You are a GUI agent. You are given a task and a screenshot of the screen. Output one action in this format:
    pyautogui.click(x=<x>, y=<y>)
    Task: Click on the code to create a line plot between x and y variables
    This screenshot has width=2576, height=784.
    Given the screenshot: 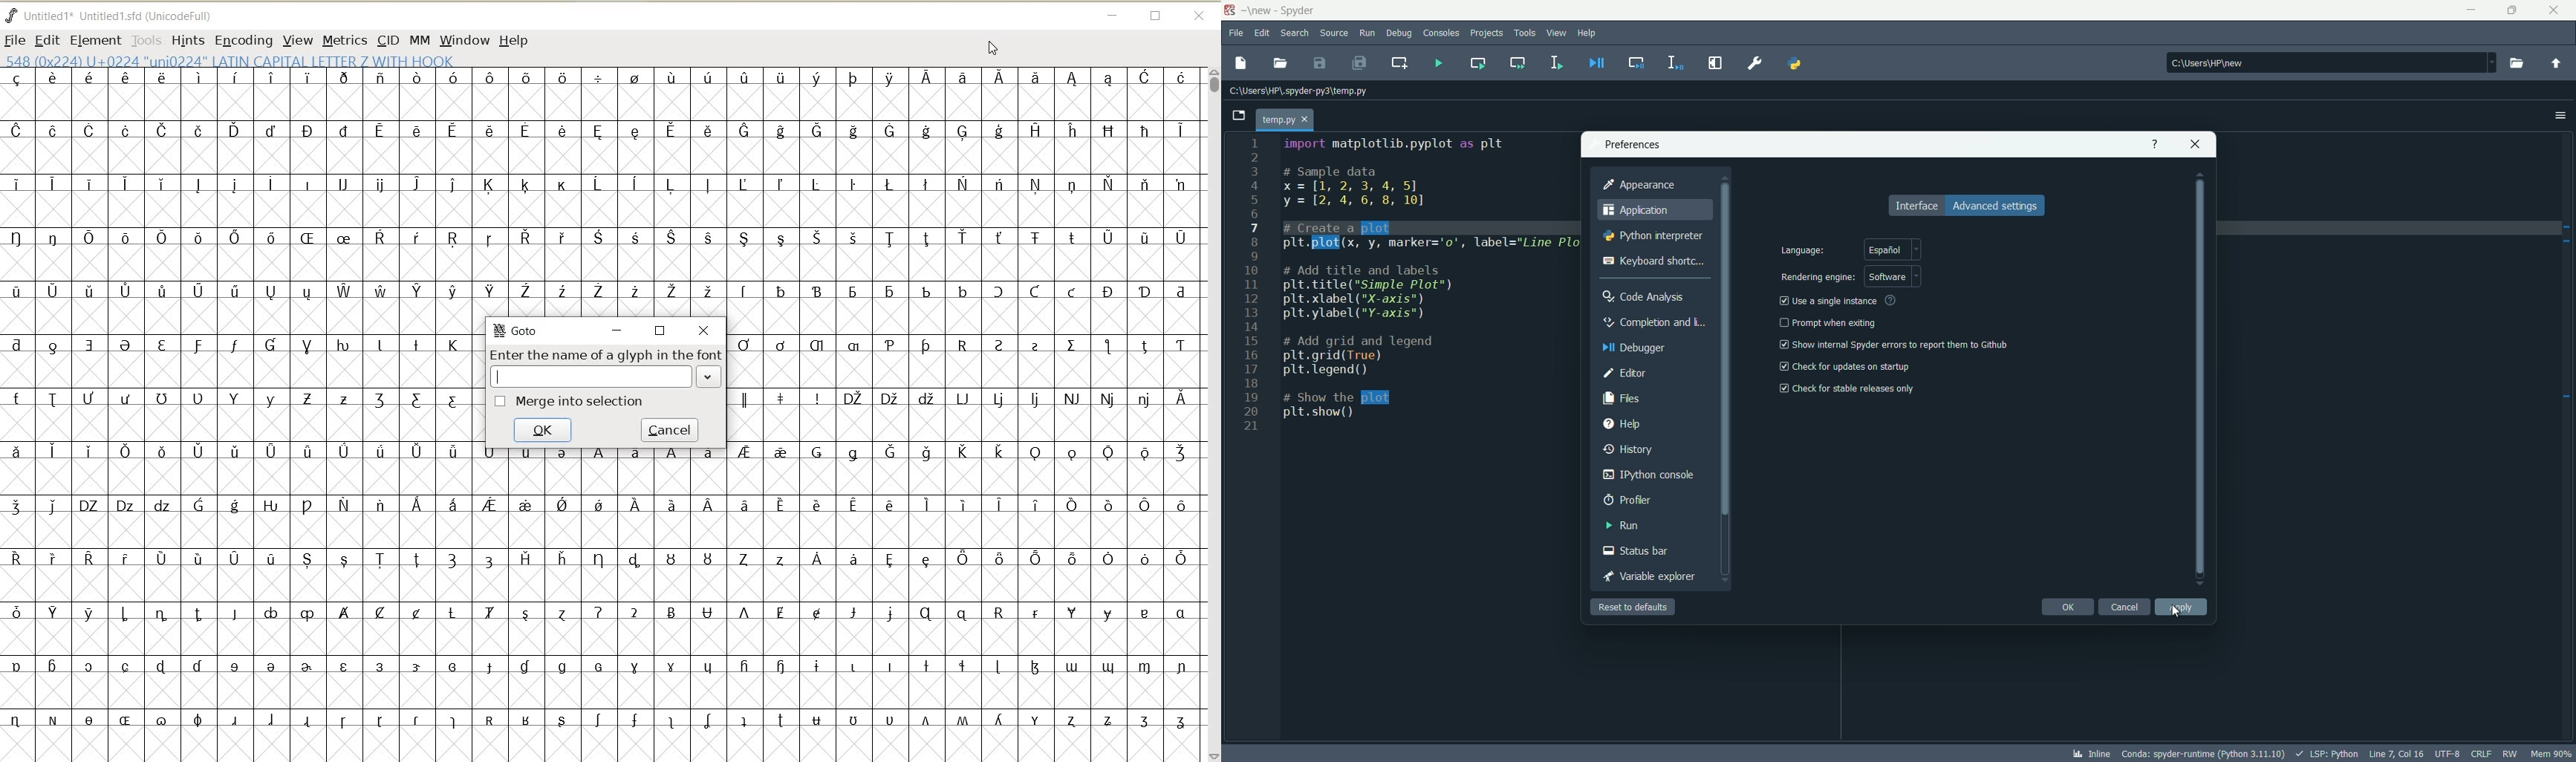 What is the action you would take?
    pyautogui.click(x=1414, y=280)
    